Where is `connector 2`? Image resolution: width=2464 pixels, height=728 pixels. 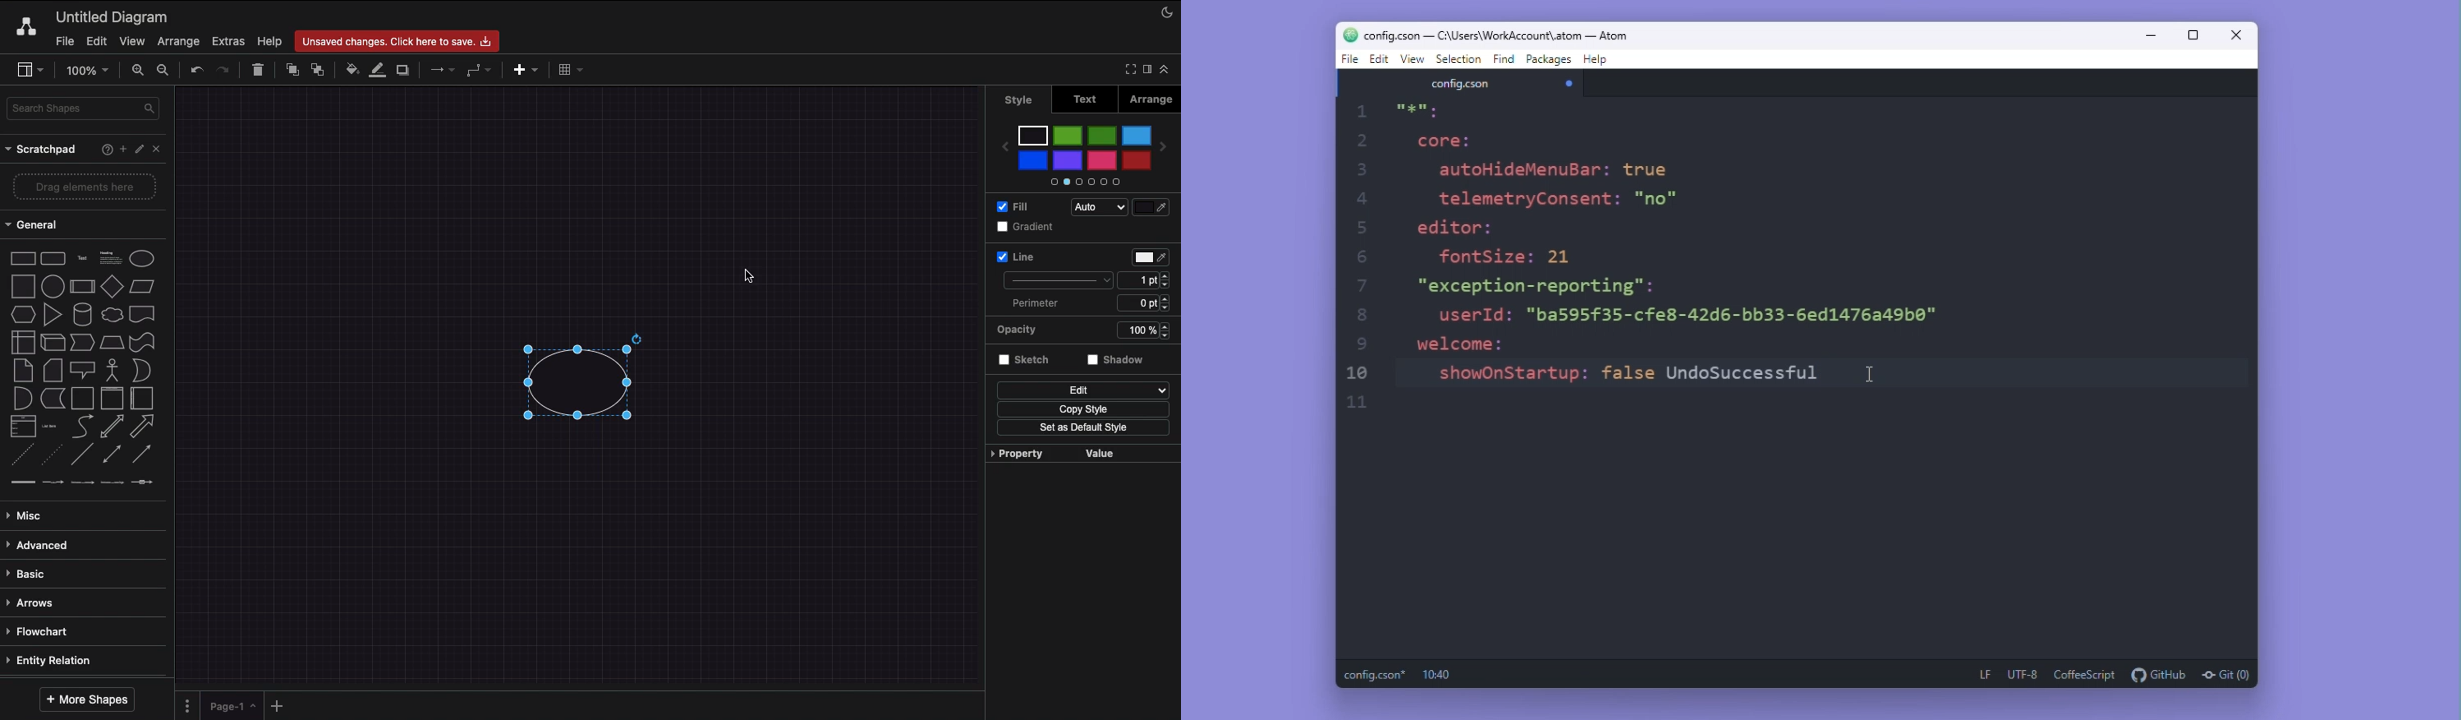
connector 2 is located at coordinates (53, 482).